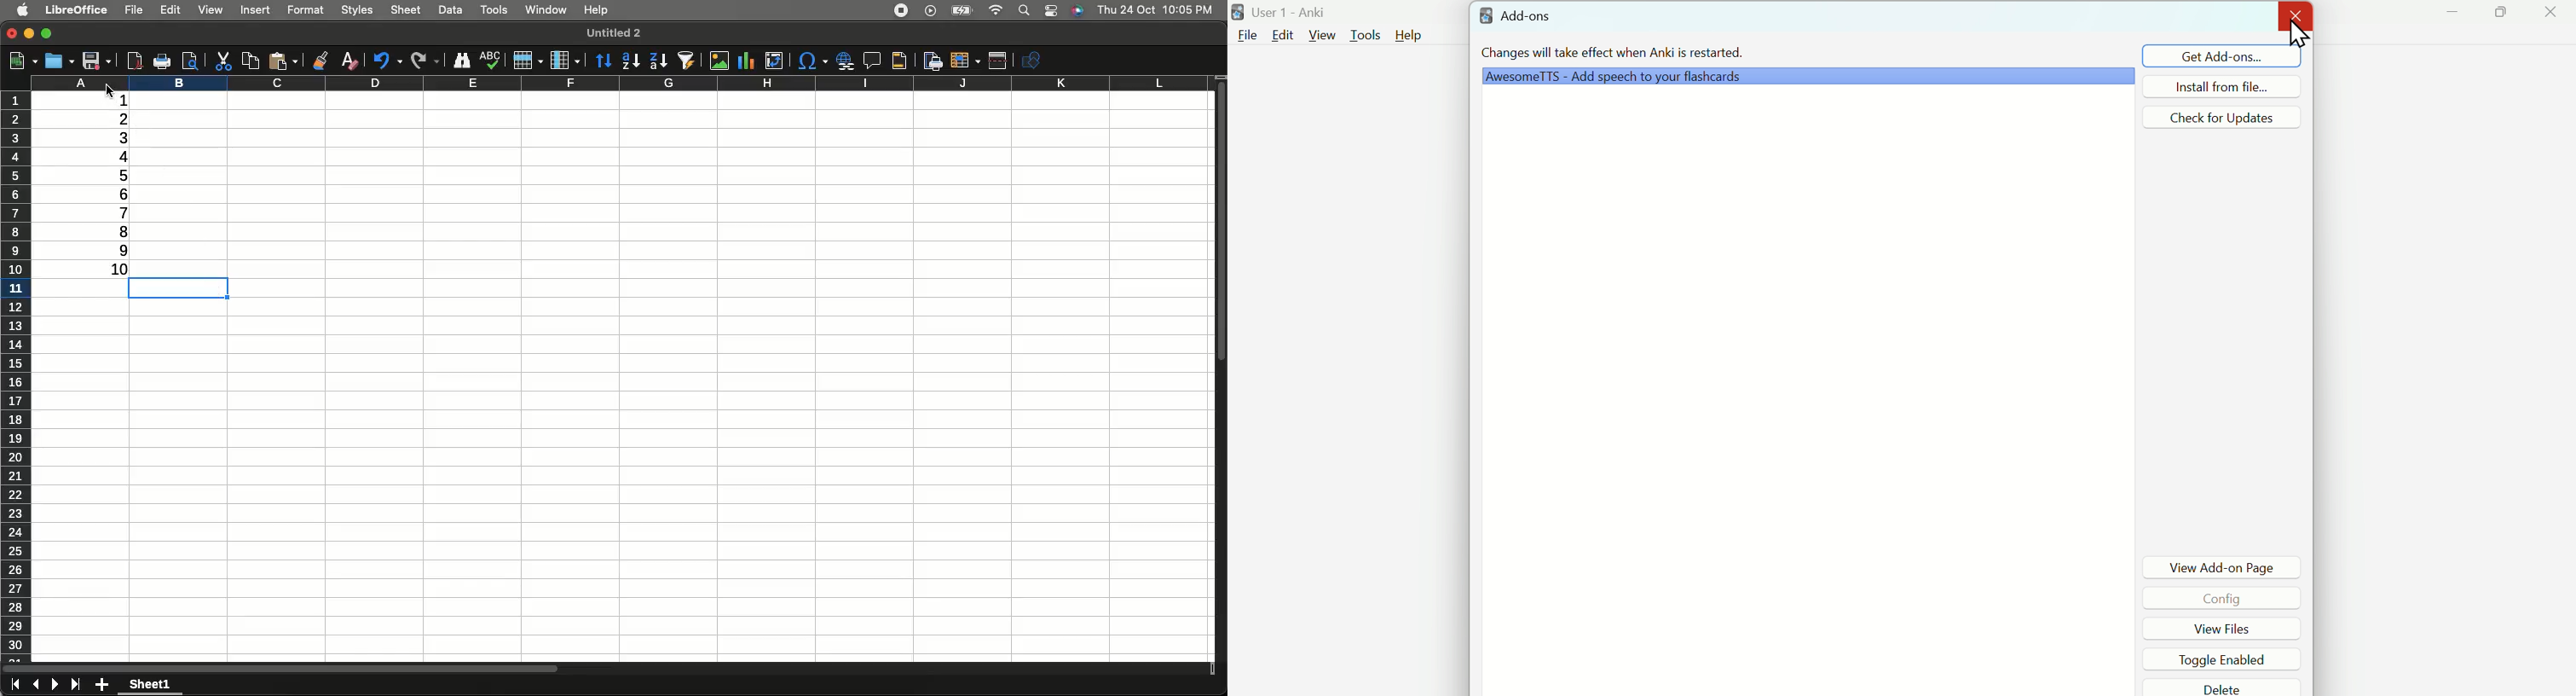  What do you see at coordinates (2206, 55) in the screenshot?
I see `Get Add-ons...` at bounding box center [2206, 55].